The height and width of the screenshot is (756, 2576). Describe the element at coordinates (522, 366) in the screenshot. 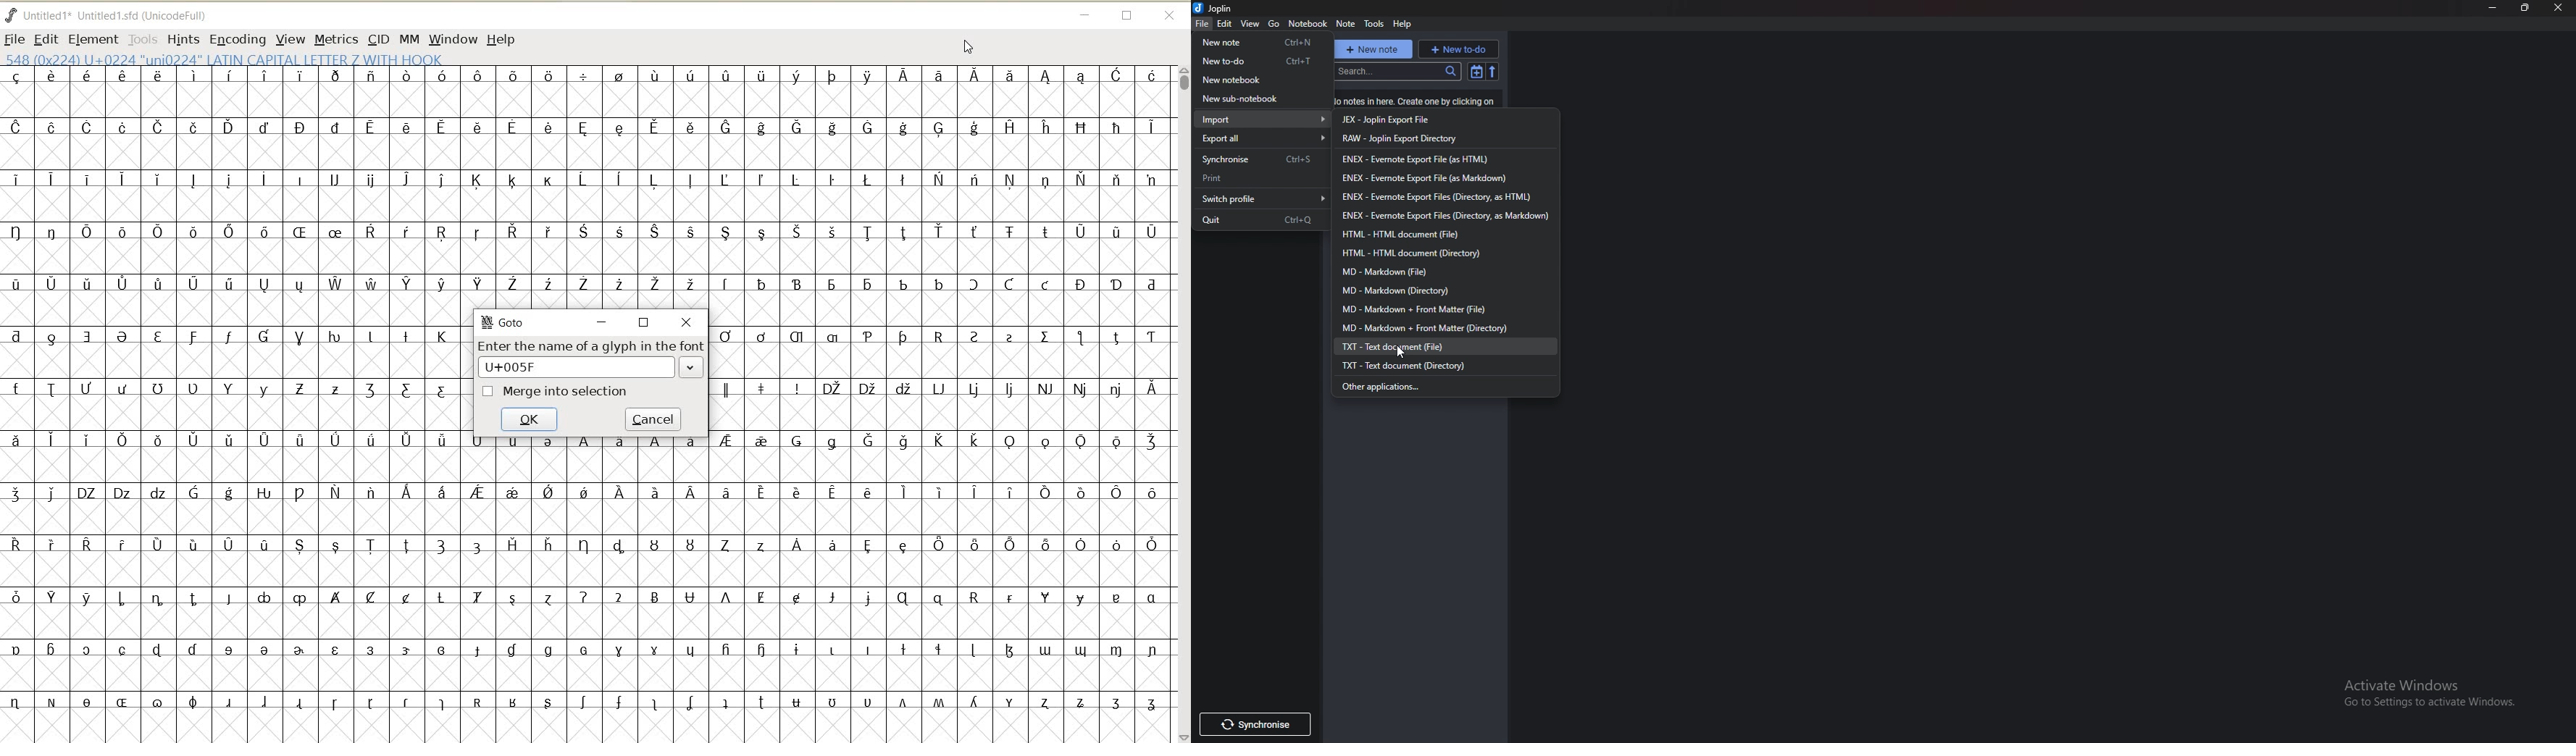

I see `Unicode value` at that location.